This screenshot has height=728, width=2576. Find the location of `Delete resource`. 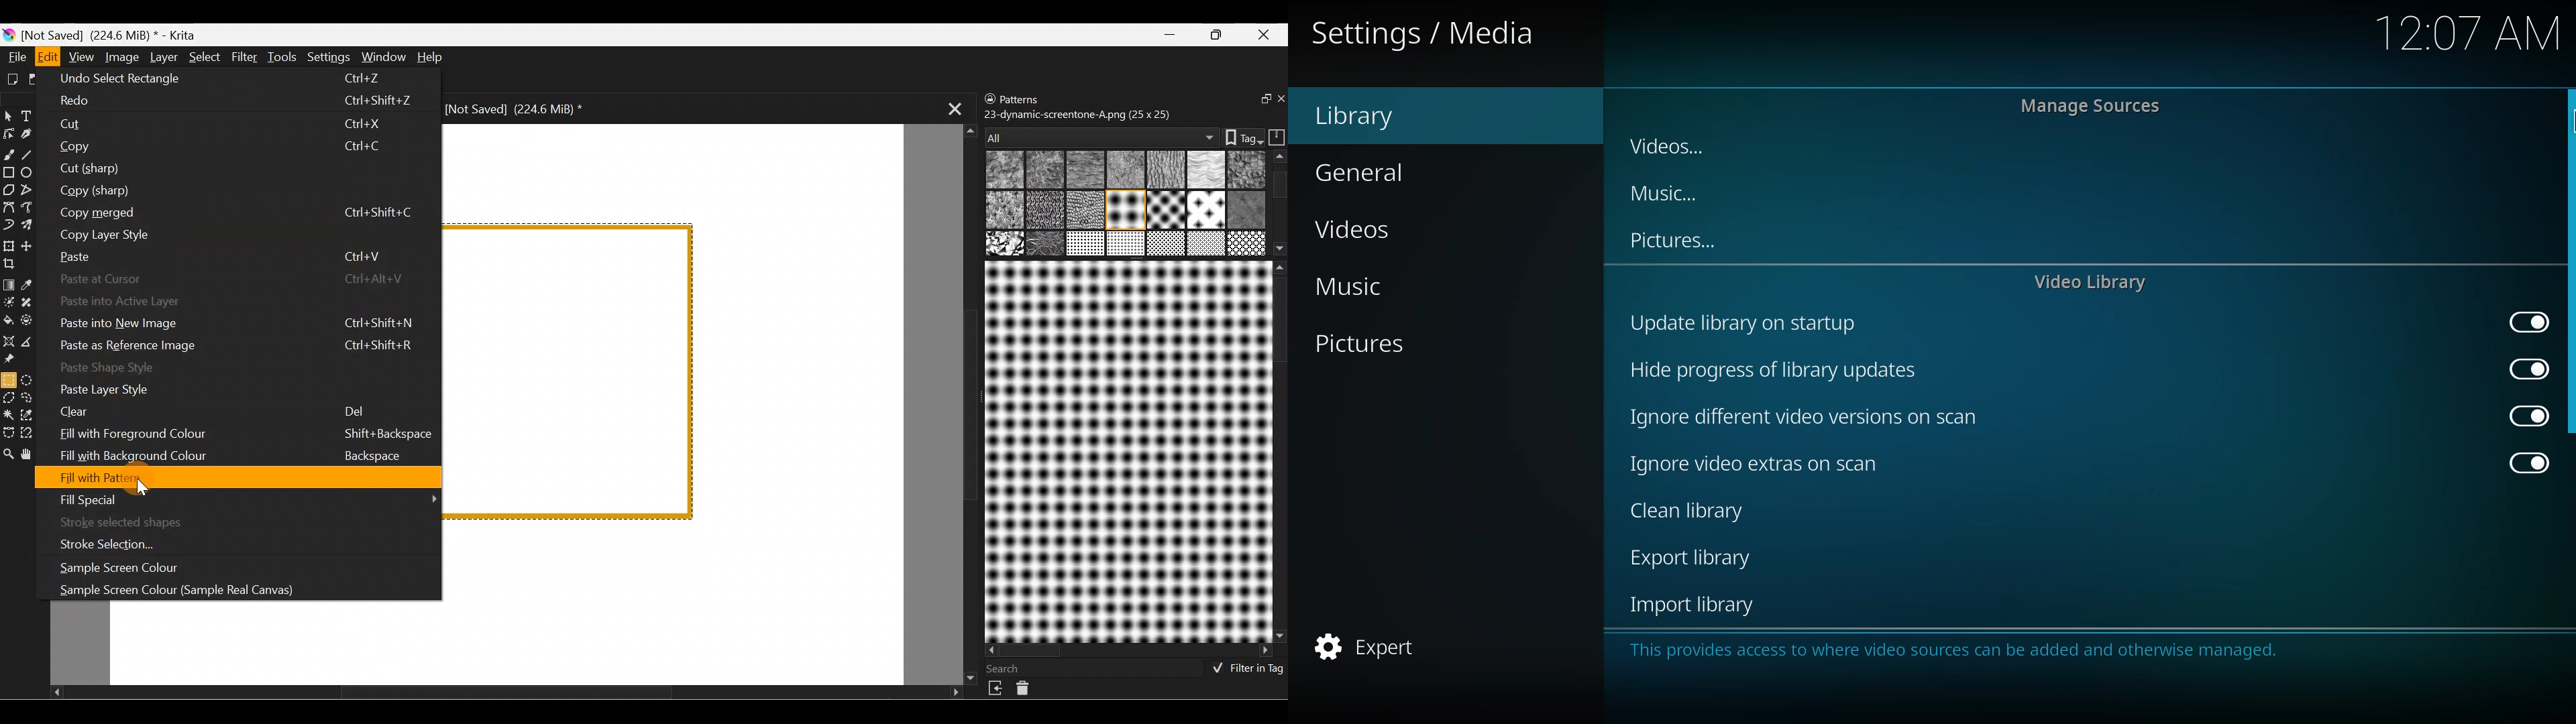

Delete resource is located at coordinates (1030, 691).